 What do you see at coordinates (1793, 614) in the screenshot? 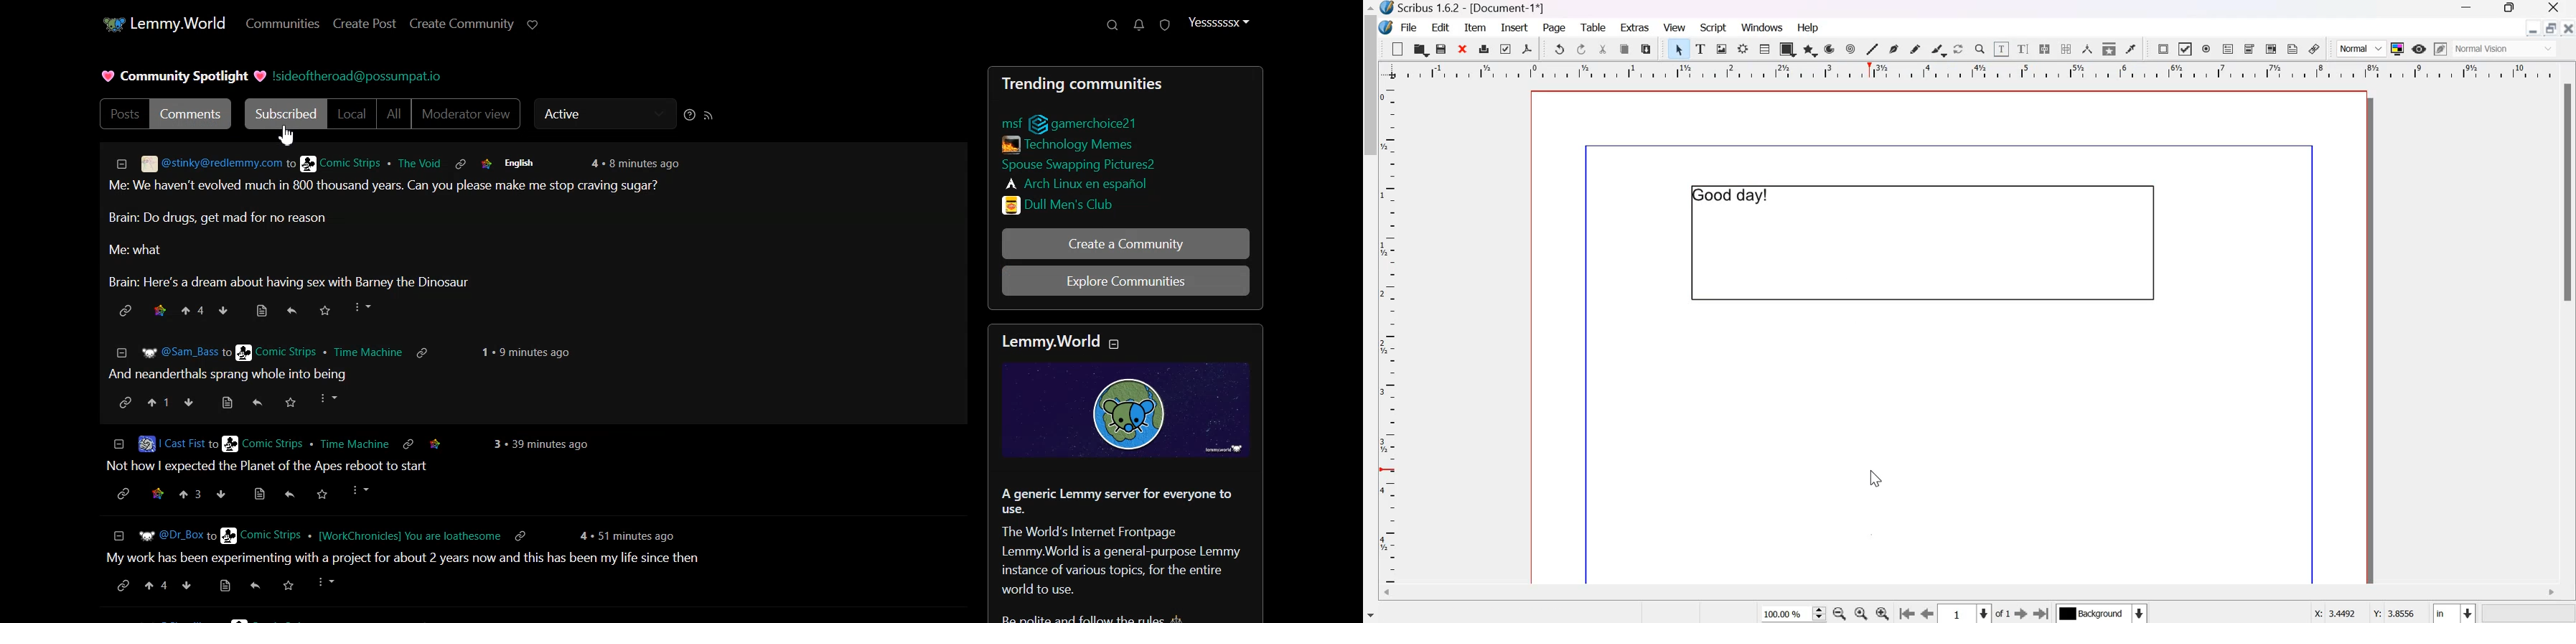
I see `current zoom level` at bounding box center [1793, 614].